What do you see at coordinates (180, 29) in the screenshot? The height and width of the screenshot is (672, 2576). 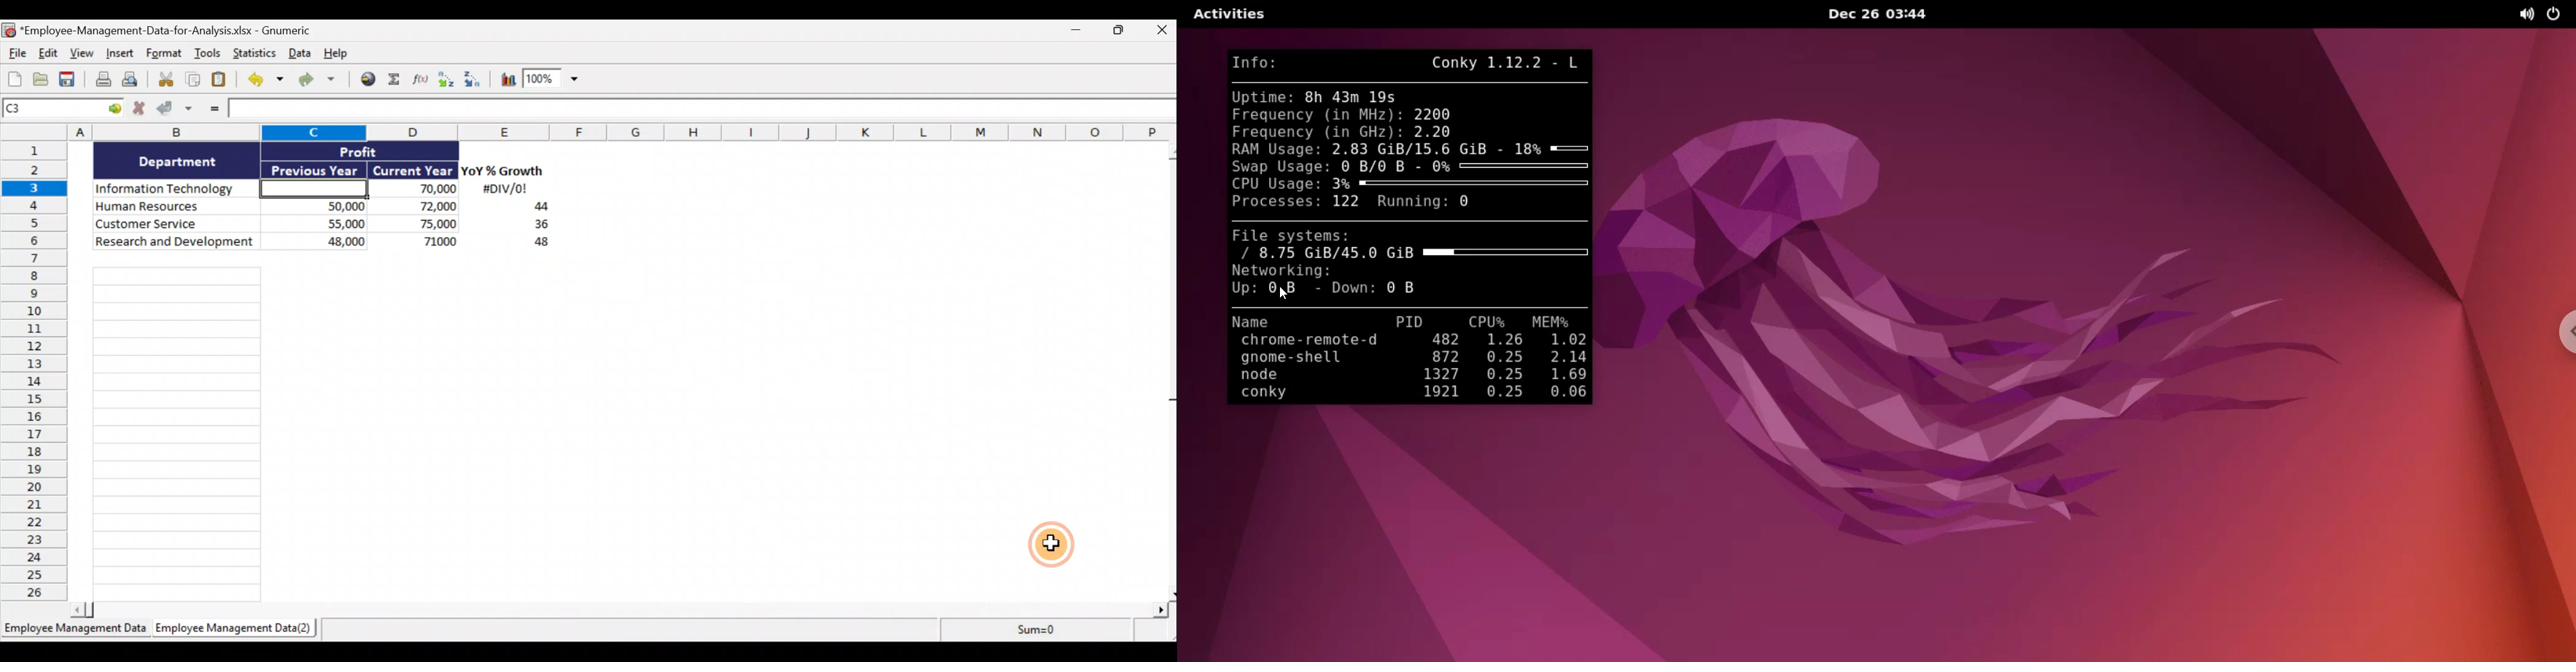 I see `*Employee-Management-Data-for-Analysis.xlsx - Gnumeric` at bounding box center [180, 29].